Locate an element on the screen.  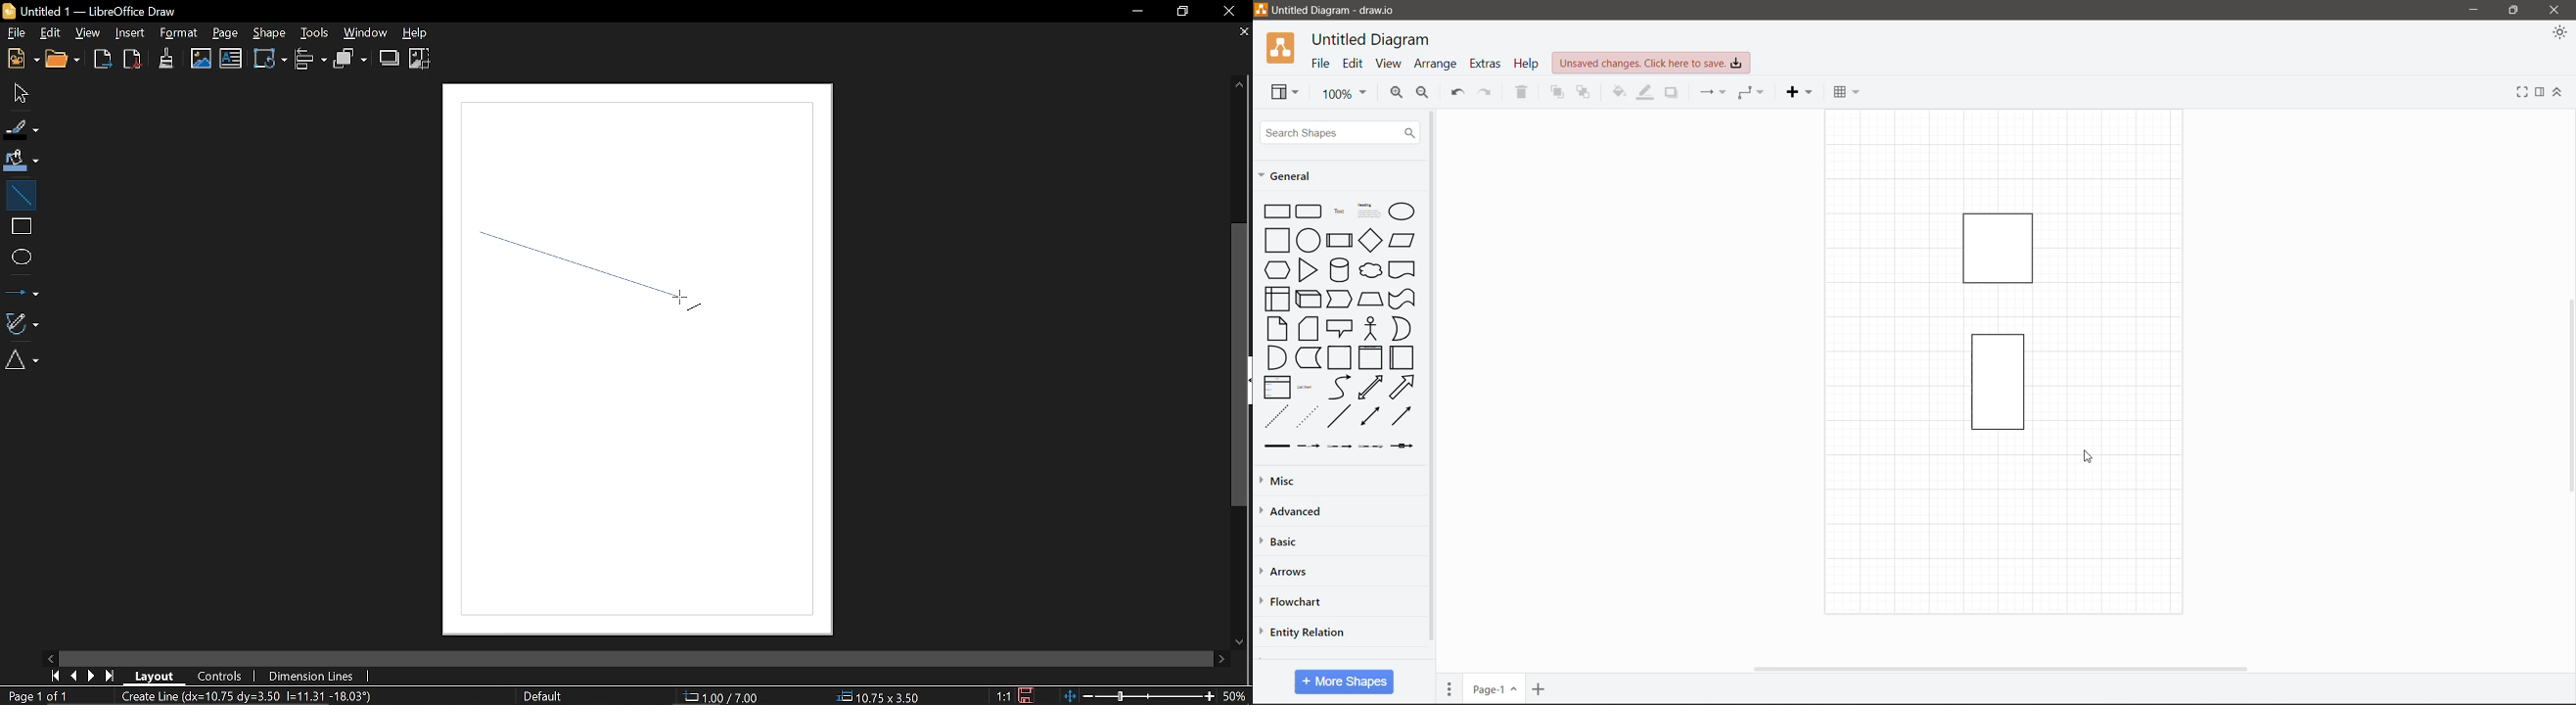
Arrange is located at coordinates (351, 60).